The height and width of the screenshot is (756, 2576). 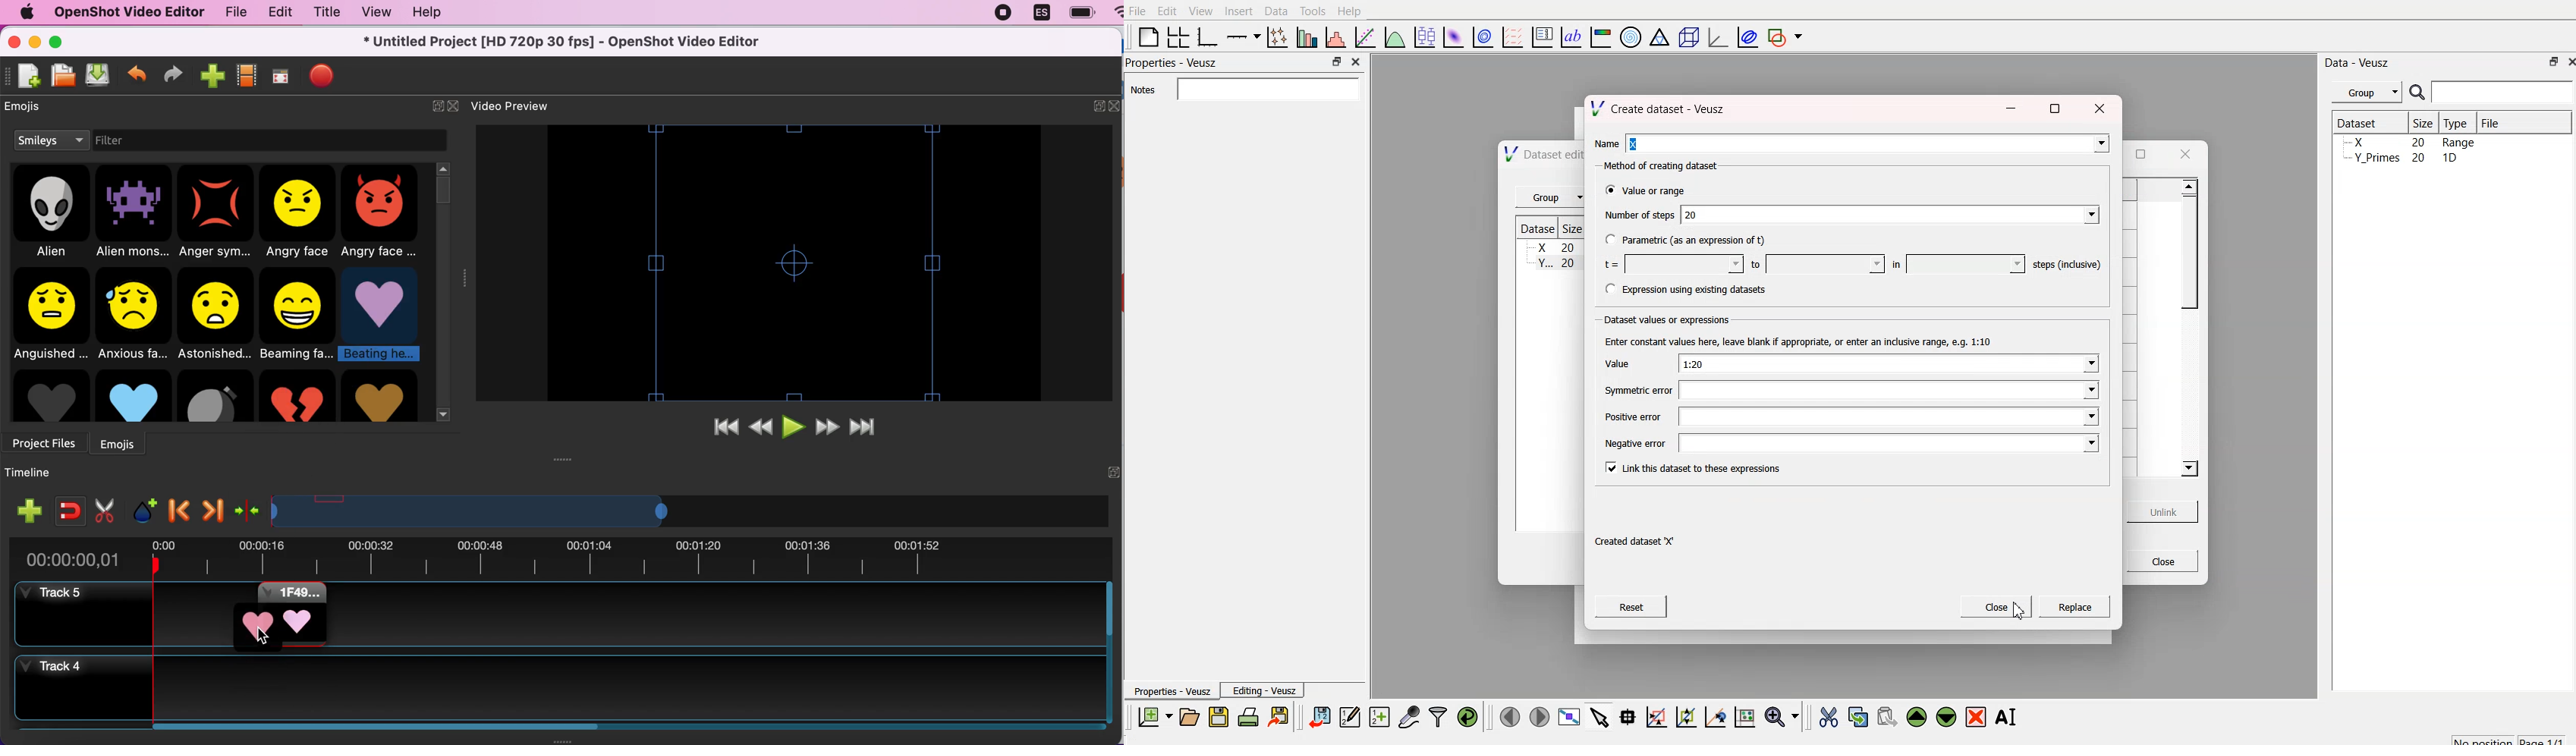 I want to click on minimize, so click(x=2008, y=108).